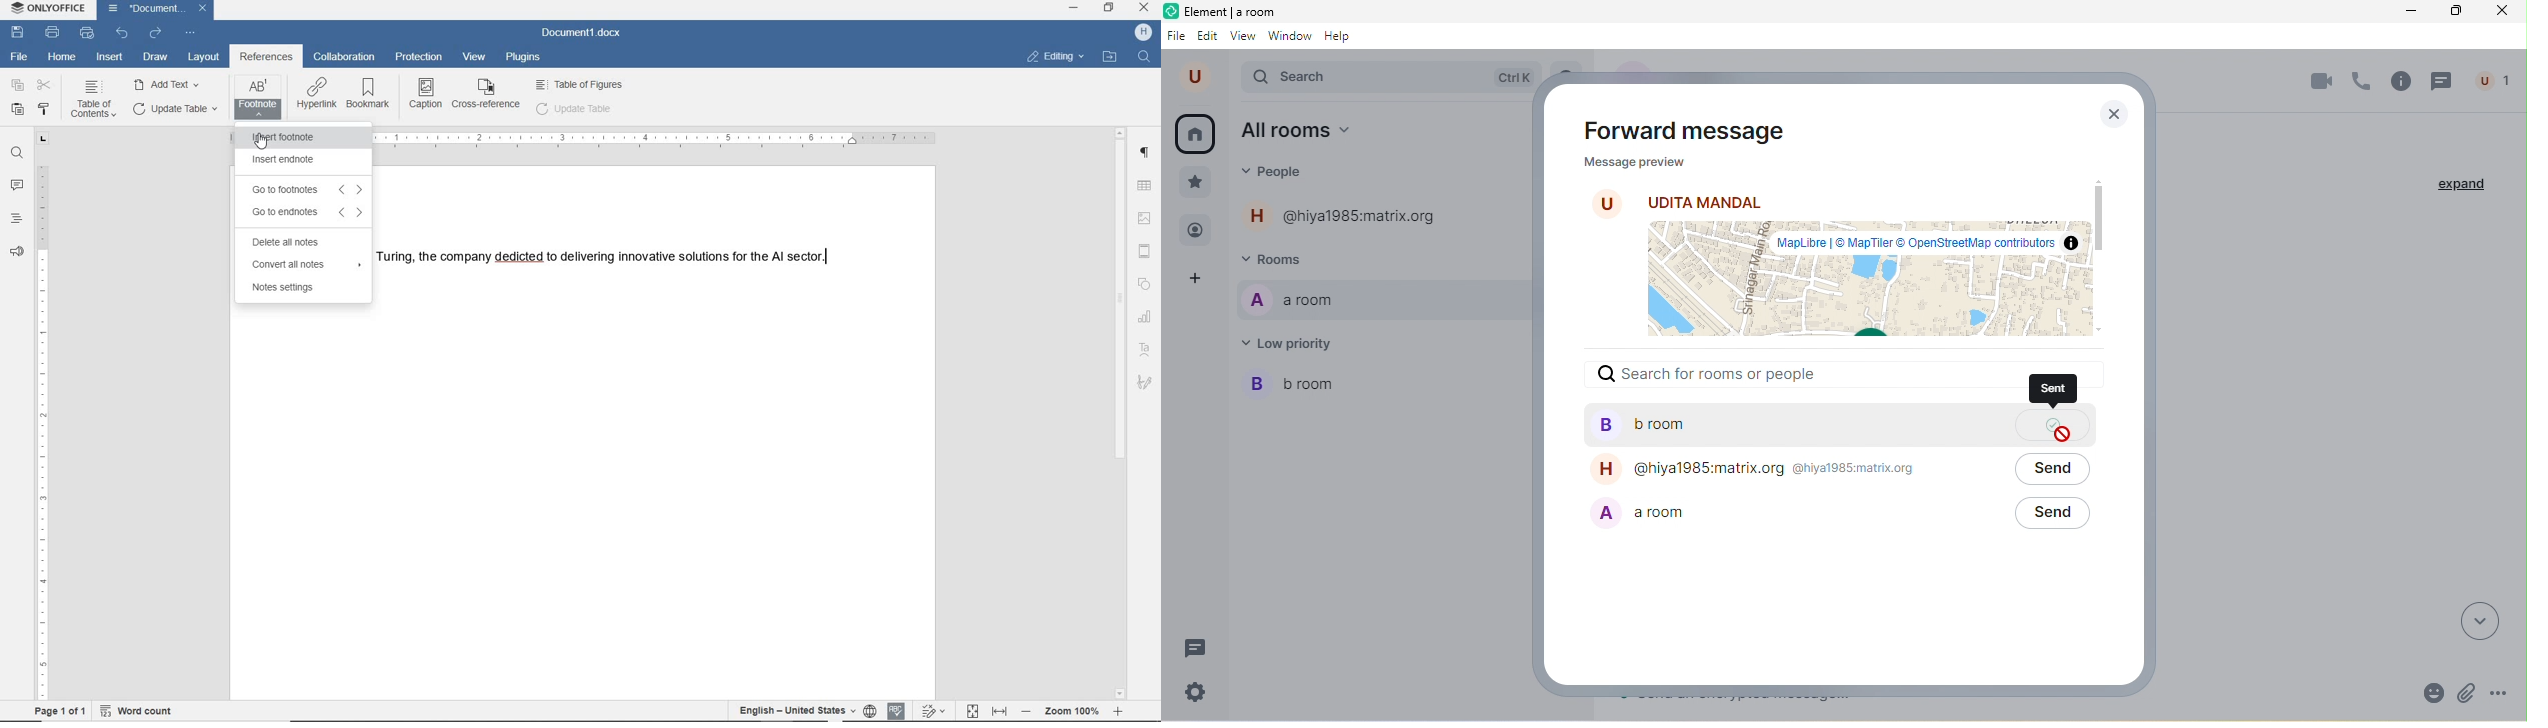 The width and height of the screenshot is (2548, 728). I want to click on quick settings, so click(1196, 693).